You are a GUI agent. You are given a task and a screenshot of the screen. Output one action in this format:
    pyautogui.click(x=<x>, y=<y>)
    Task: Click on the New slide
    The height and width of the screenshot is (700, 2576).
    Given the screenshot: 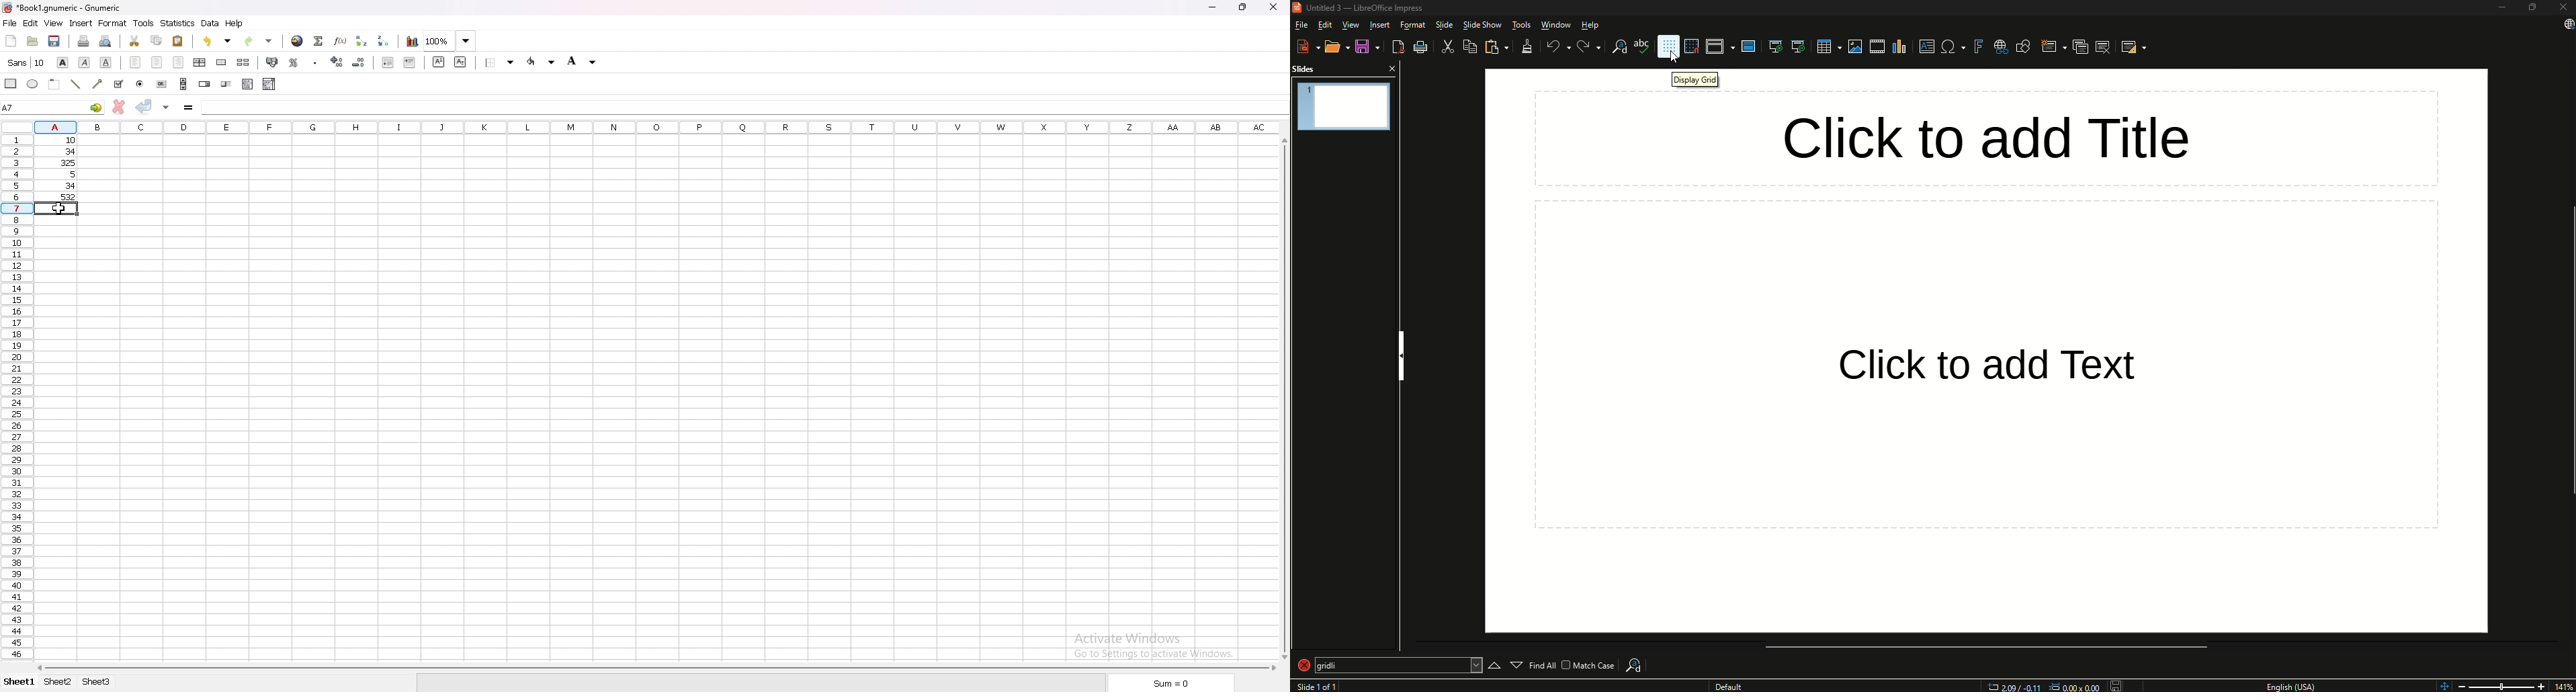 What is the action you would take?
    pyautogui.click(x=2048, y=46)
    